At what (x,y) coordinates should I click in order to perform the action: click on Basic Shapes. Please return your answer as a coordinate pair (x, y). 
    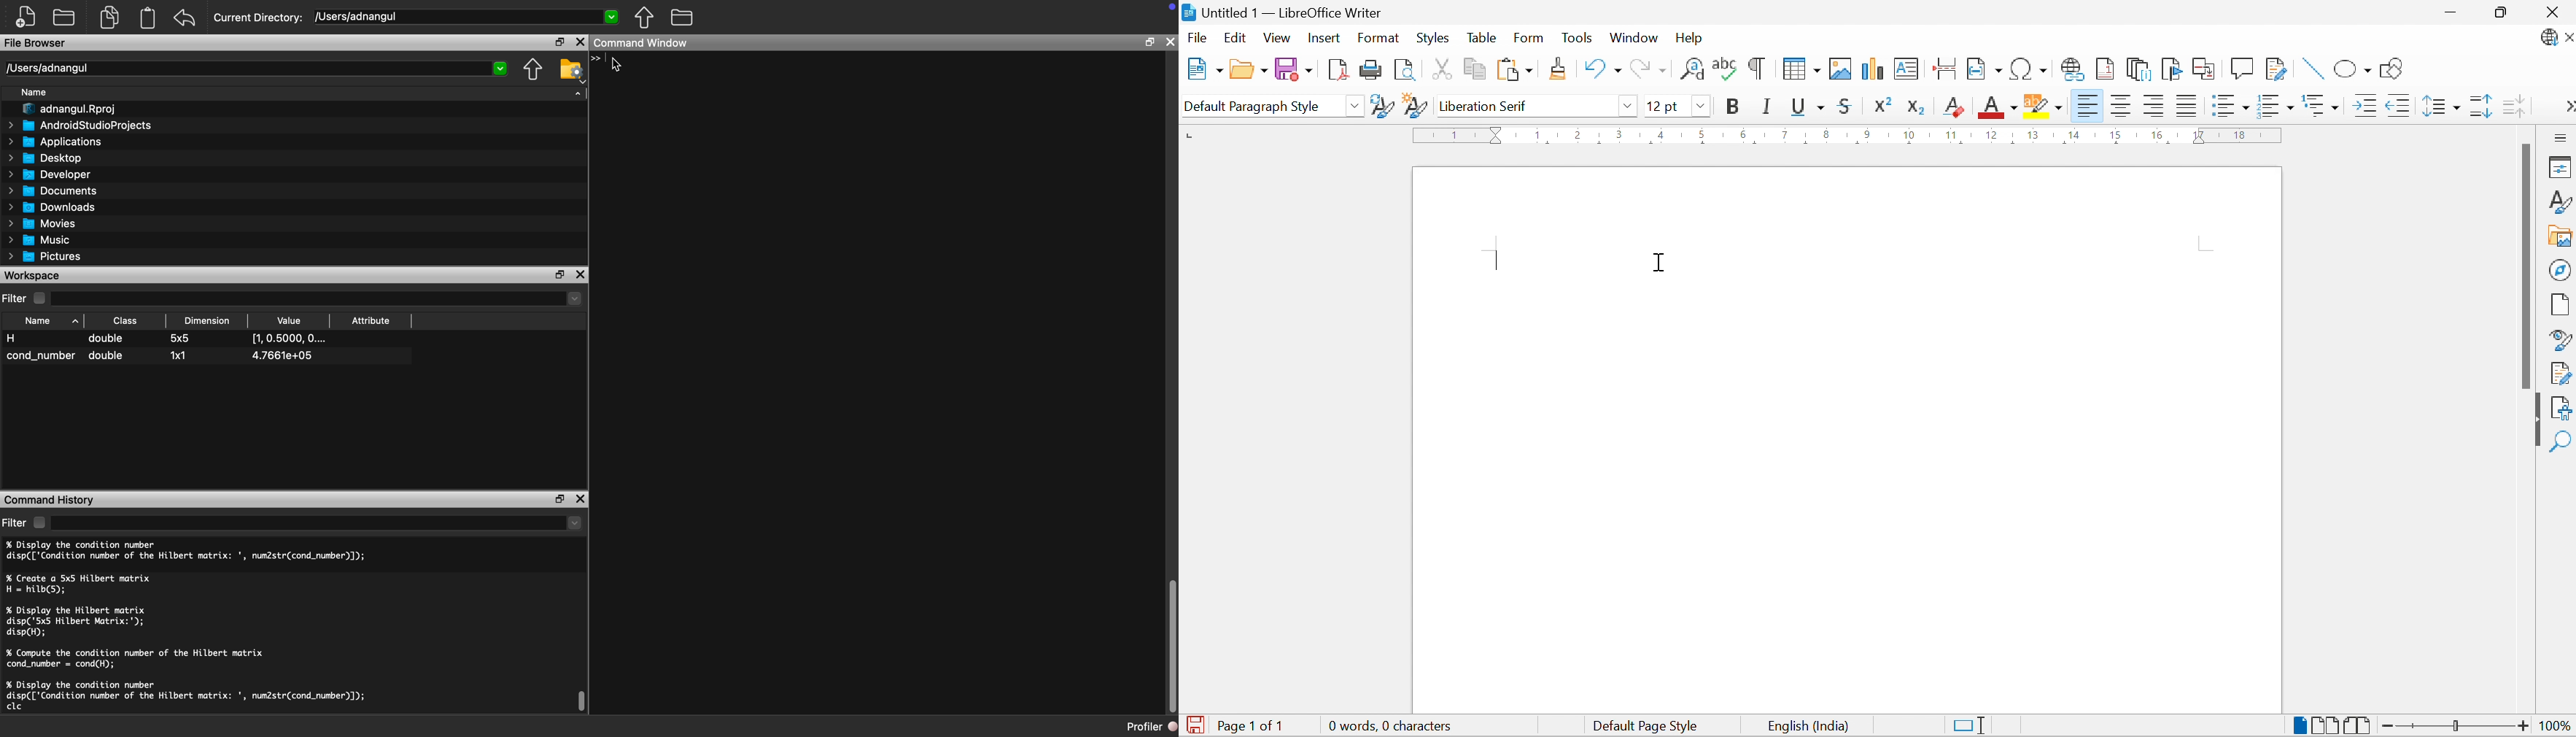
    Looking at the image, I should click on (2353, 70).